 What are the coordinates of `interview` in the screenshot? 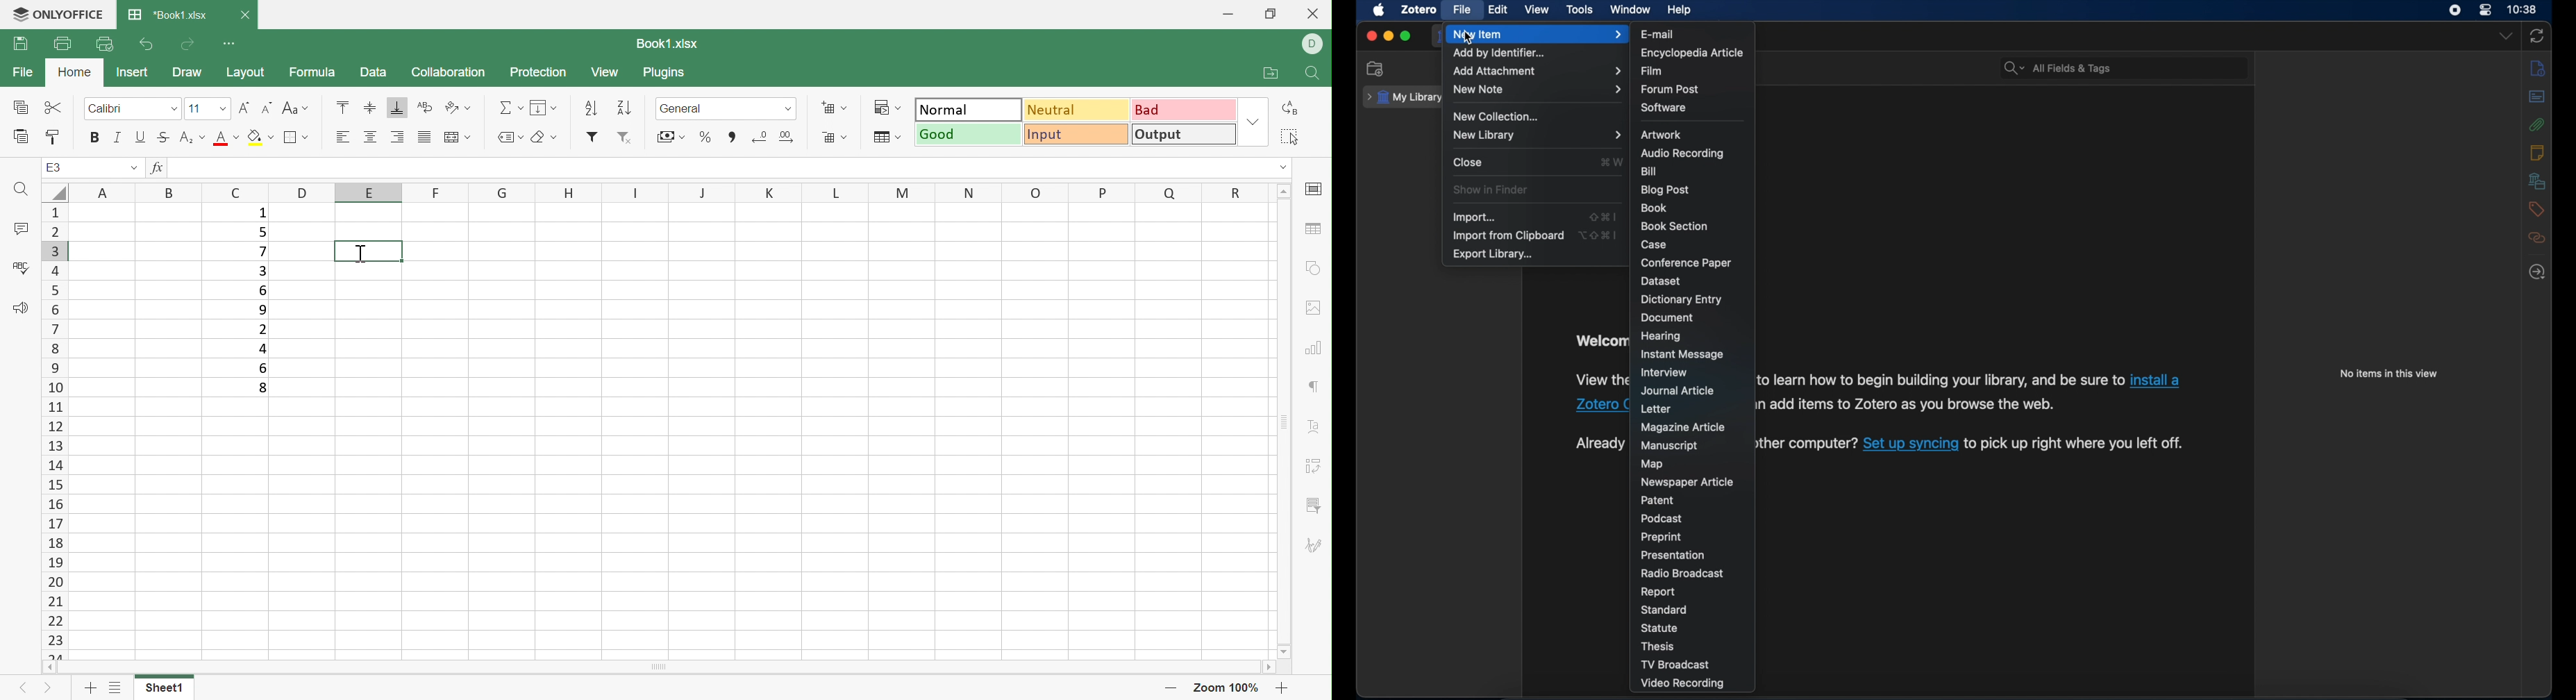 It's located at (1665, 373).